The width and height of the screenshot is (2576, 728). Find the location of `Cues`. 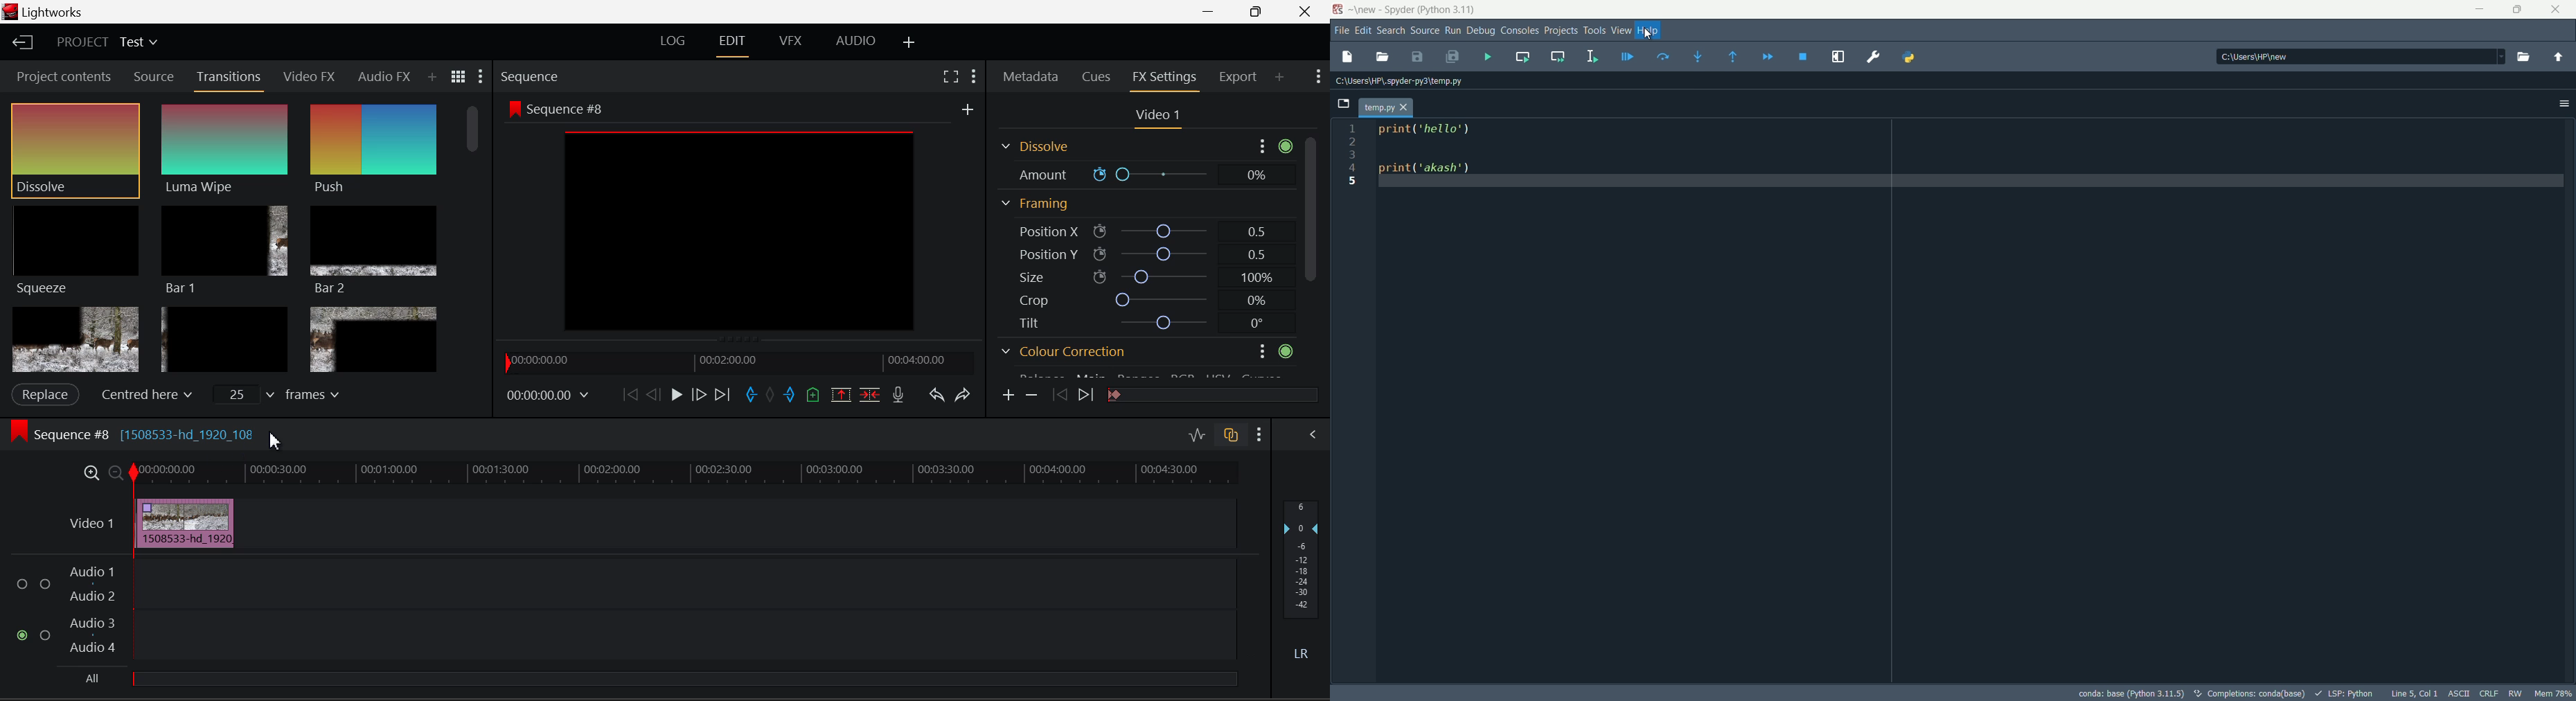

Cues is located at coordinates (1096, 77).